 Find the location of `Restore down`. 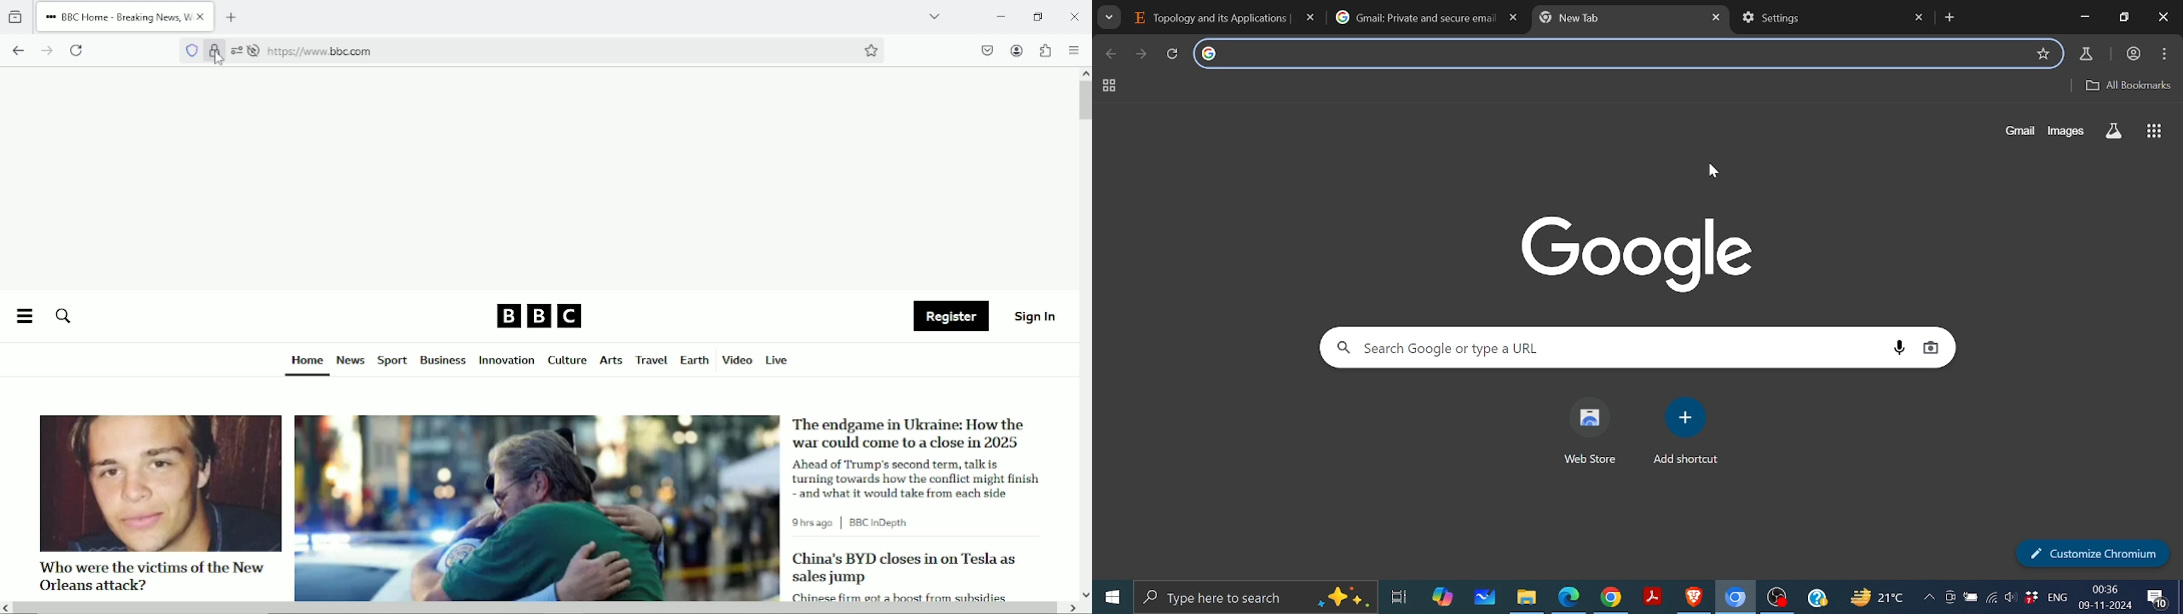

Restore down is located at coordinates (2125, 16).